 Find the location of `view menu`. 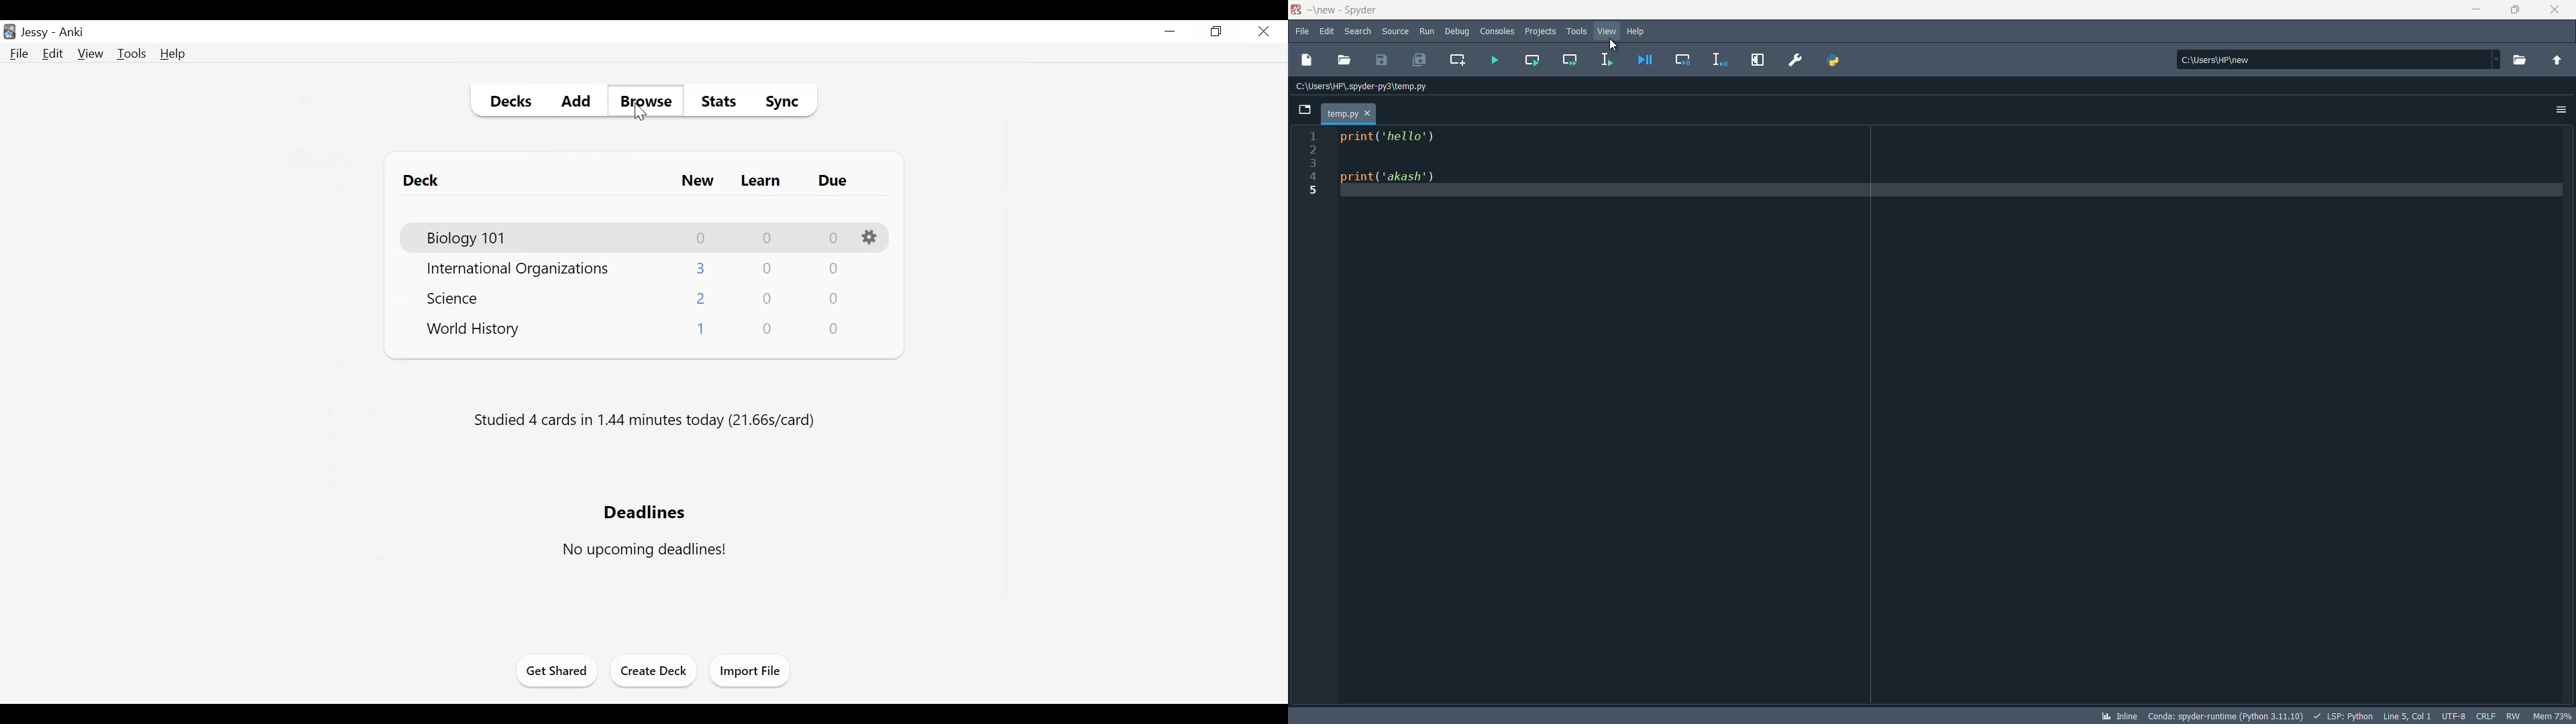

view menu is located at coordinates (1607, 31).